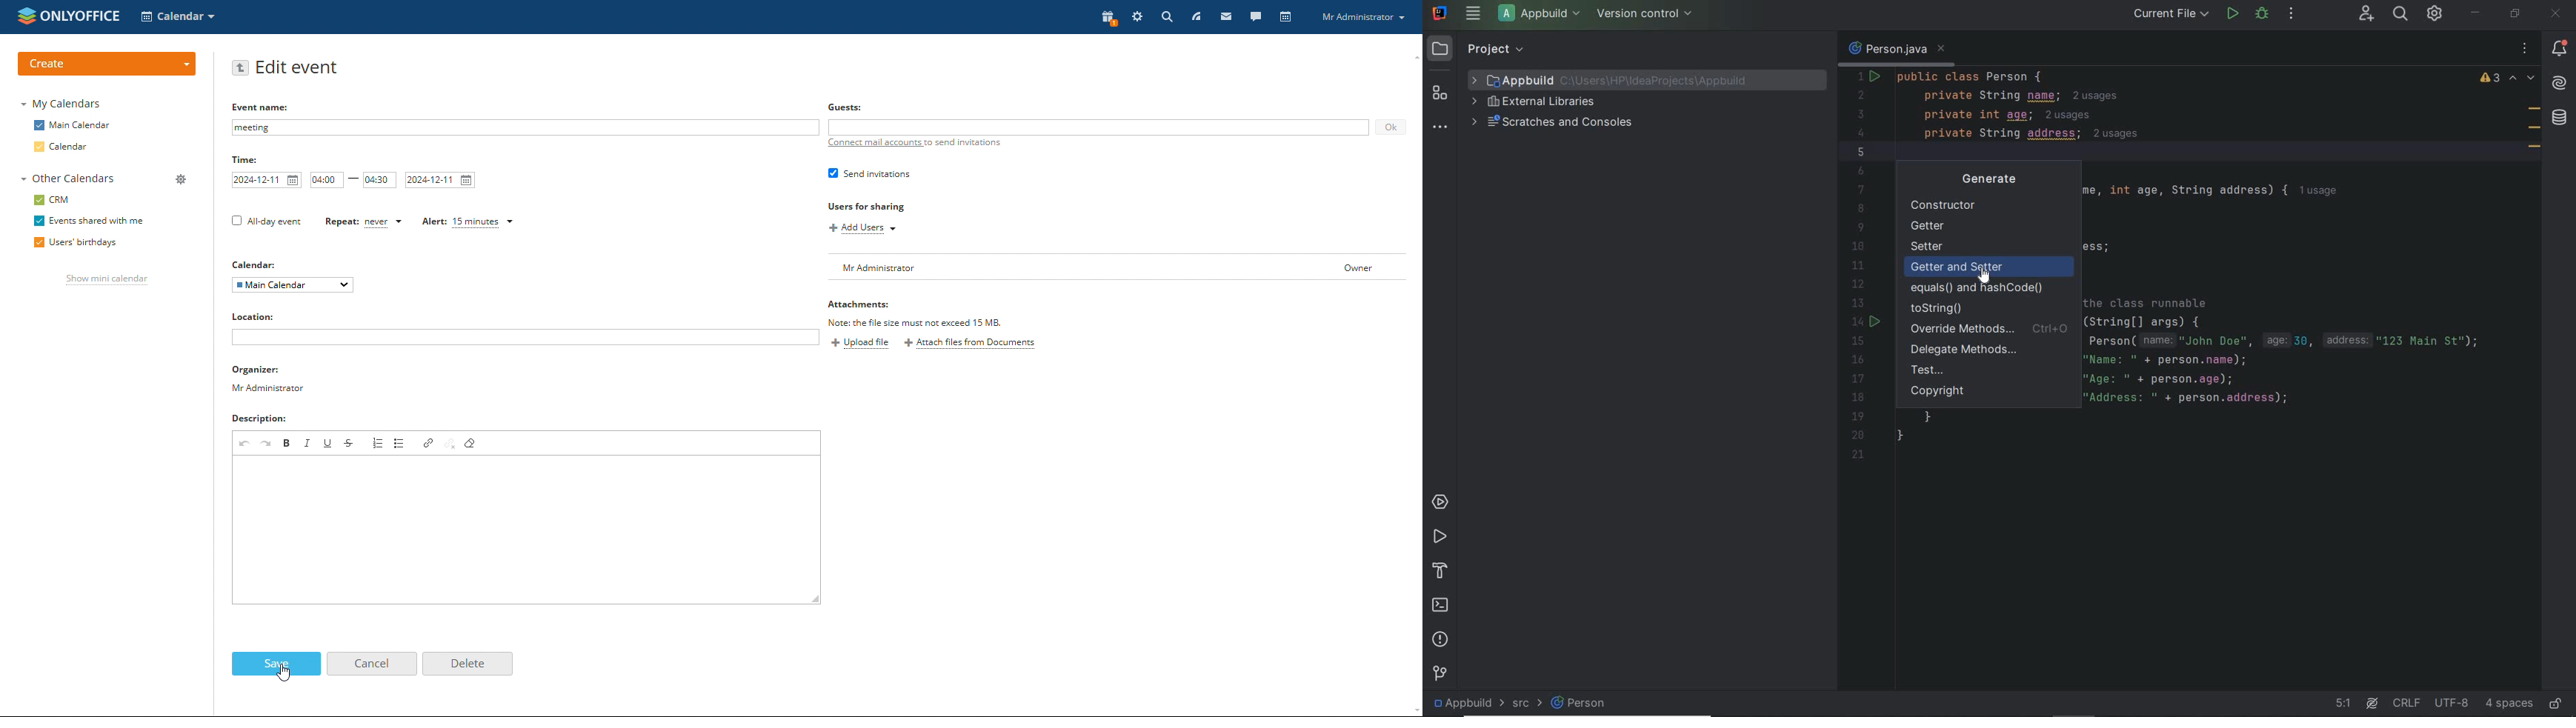 The width and height of the screenshot is (2576, 728). Describe the element at coordinates (440, 180) in the screenshot. I see `end date` at that location.